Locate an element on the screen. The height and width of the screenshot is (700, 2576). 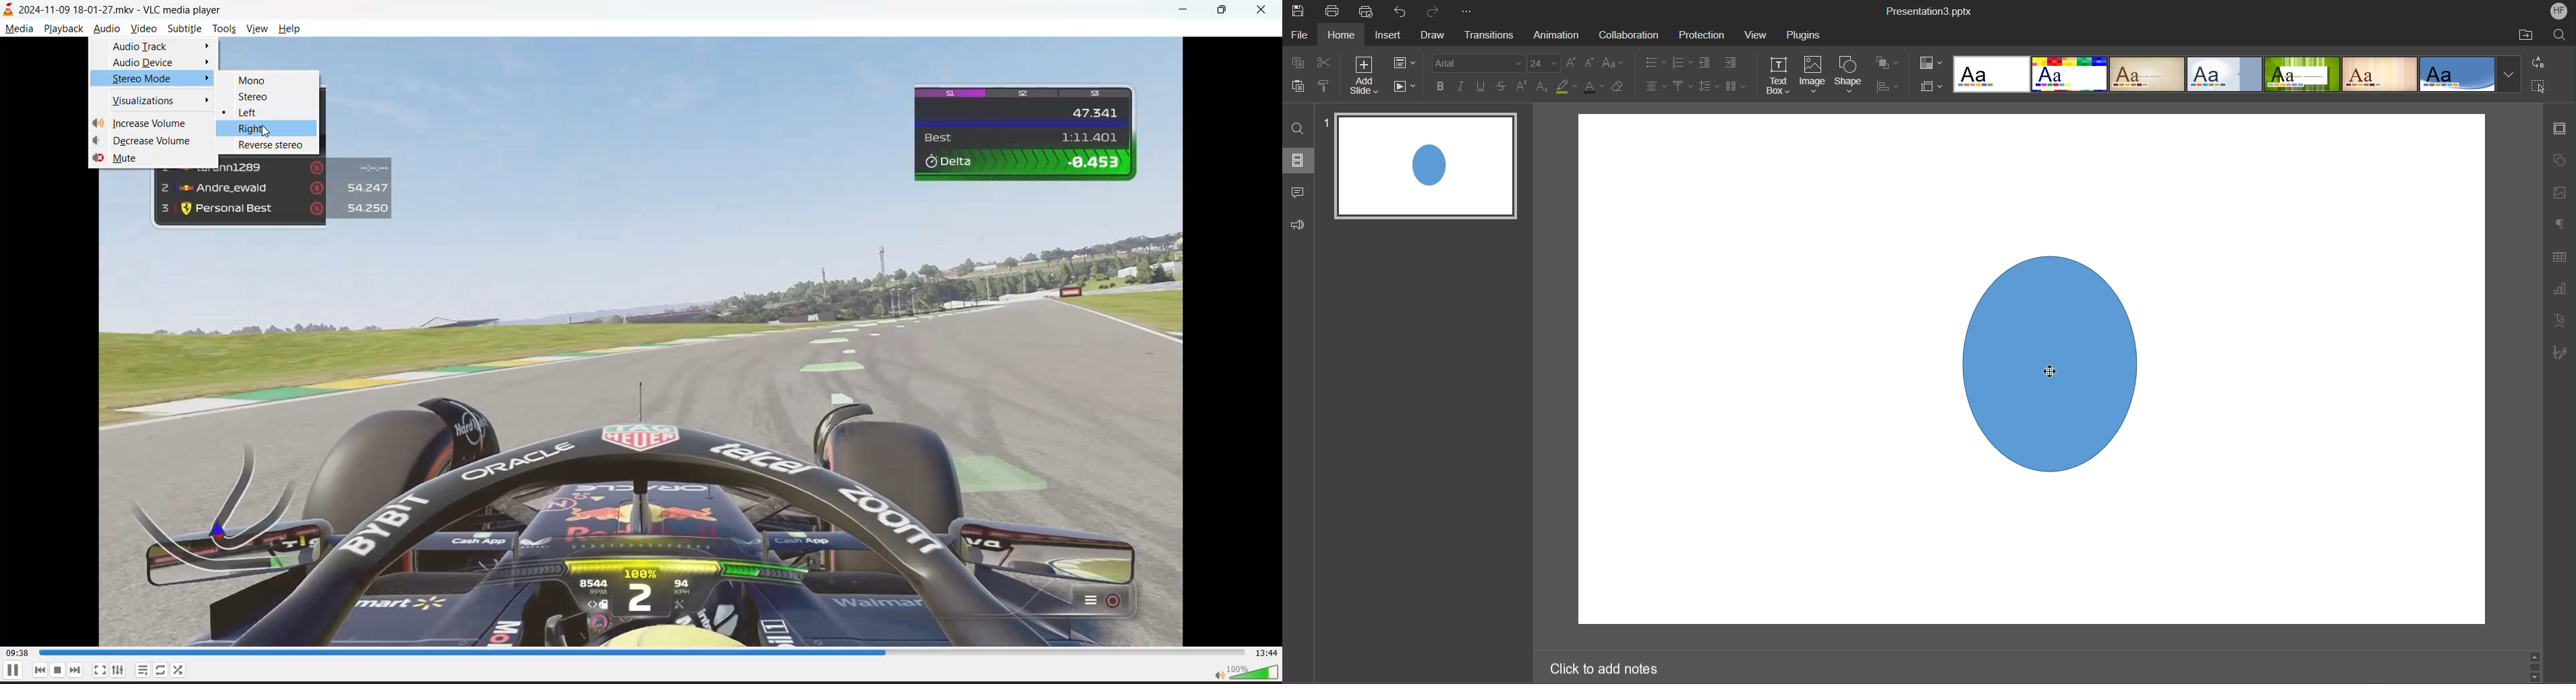
Paste is located at coordinates (1300, 86).